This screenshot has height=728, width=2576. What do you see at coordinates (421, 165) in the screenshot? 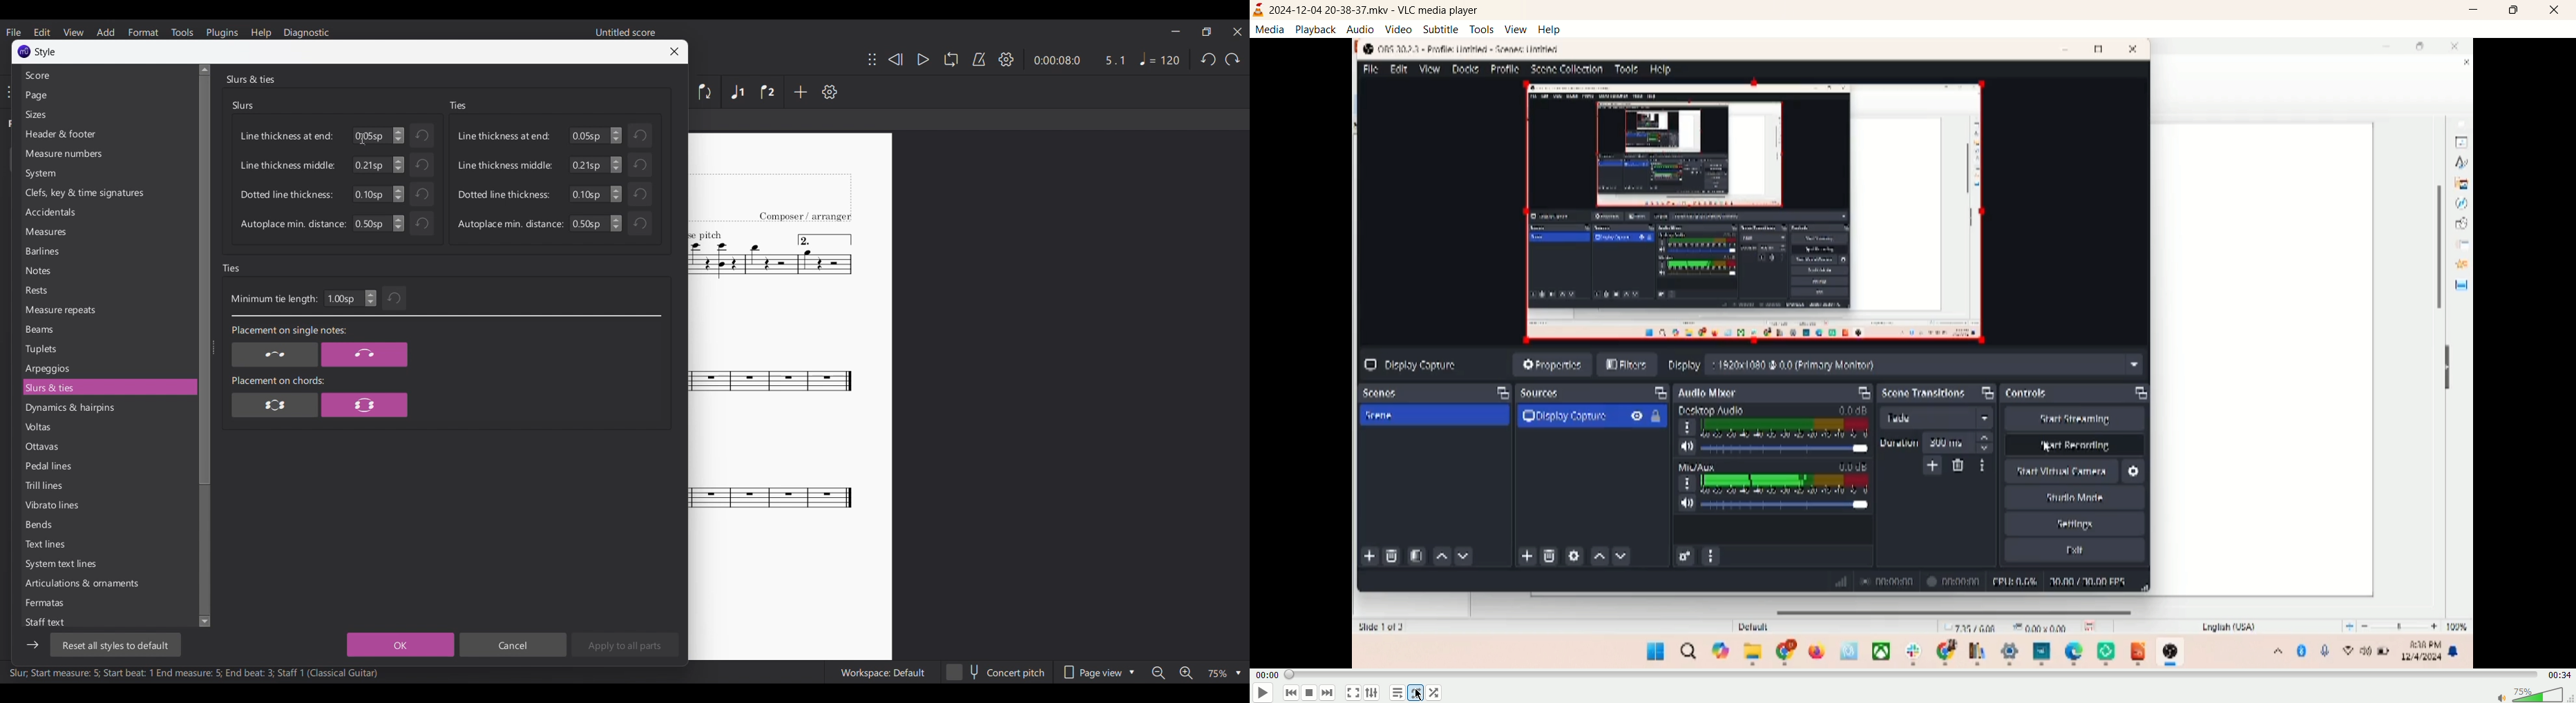
I see `Undo` at bounding box center [421, 165].